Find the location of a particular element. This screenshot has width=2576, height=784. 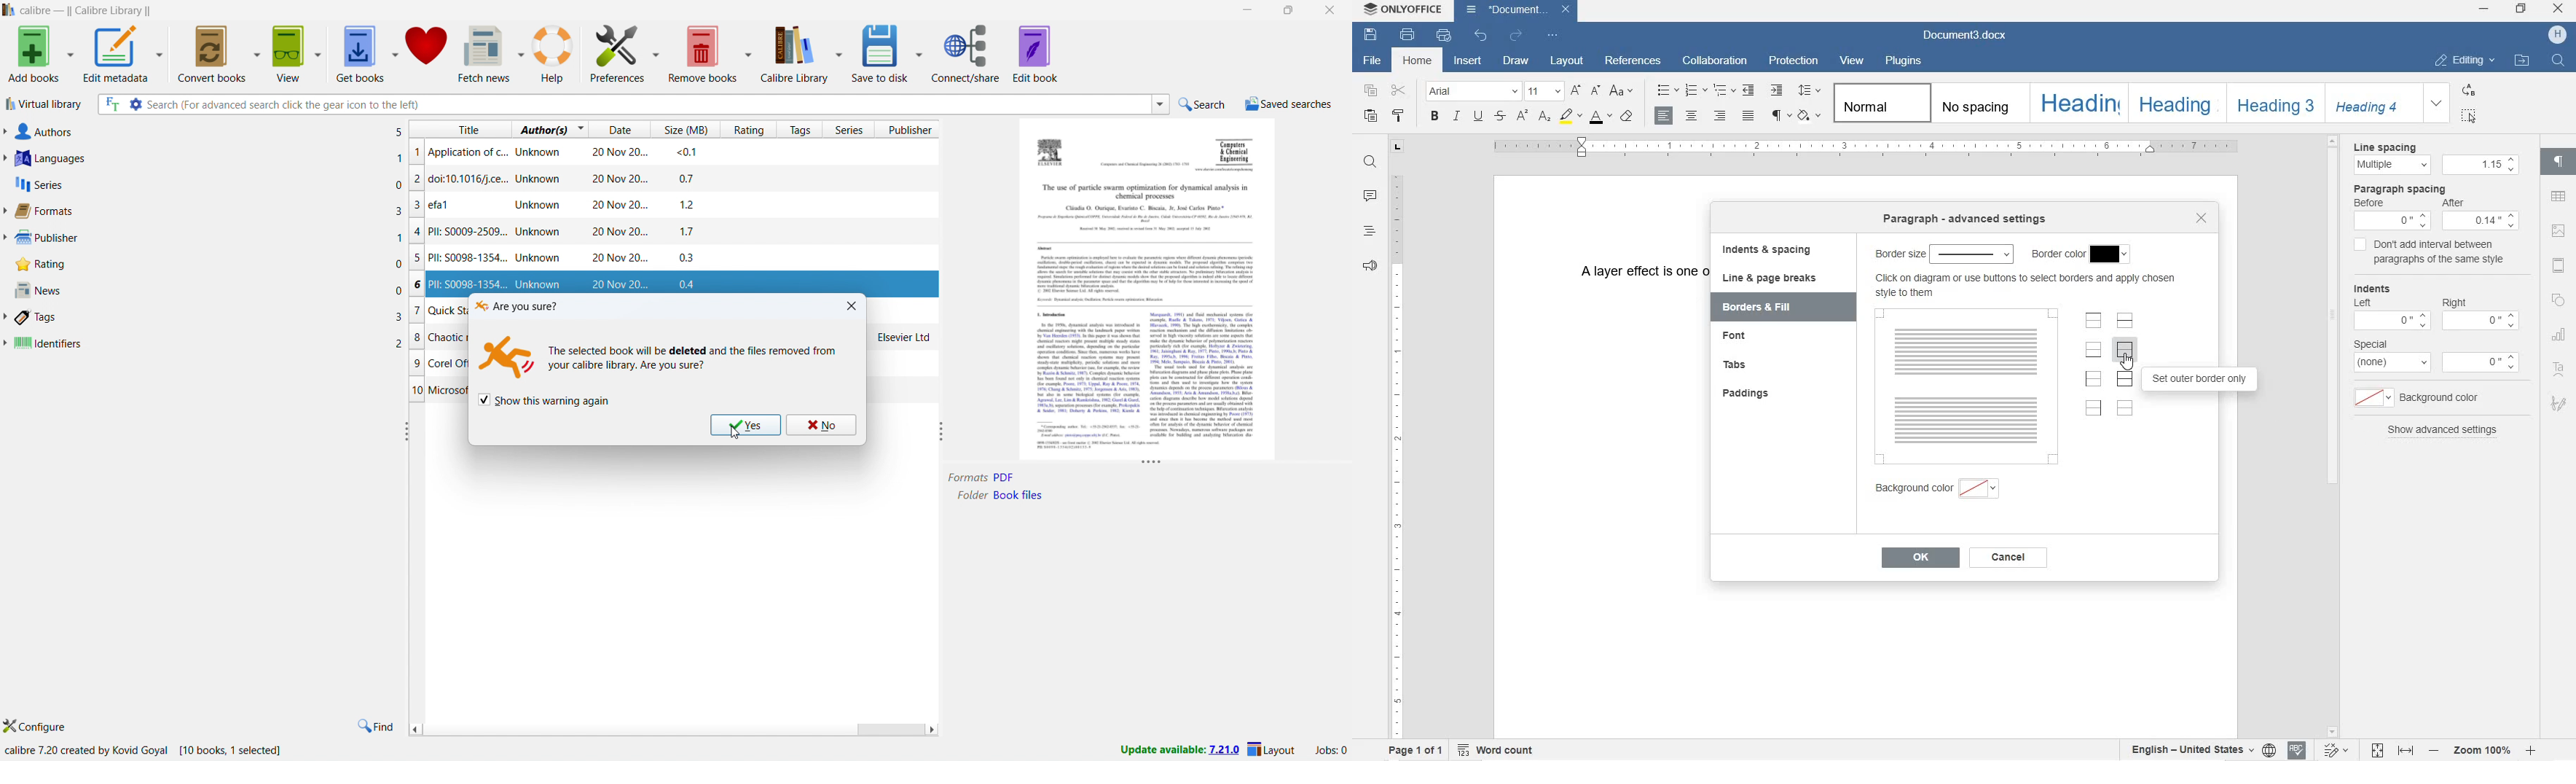

ITALIC is located at coordinates (1456, 117).